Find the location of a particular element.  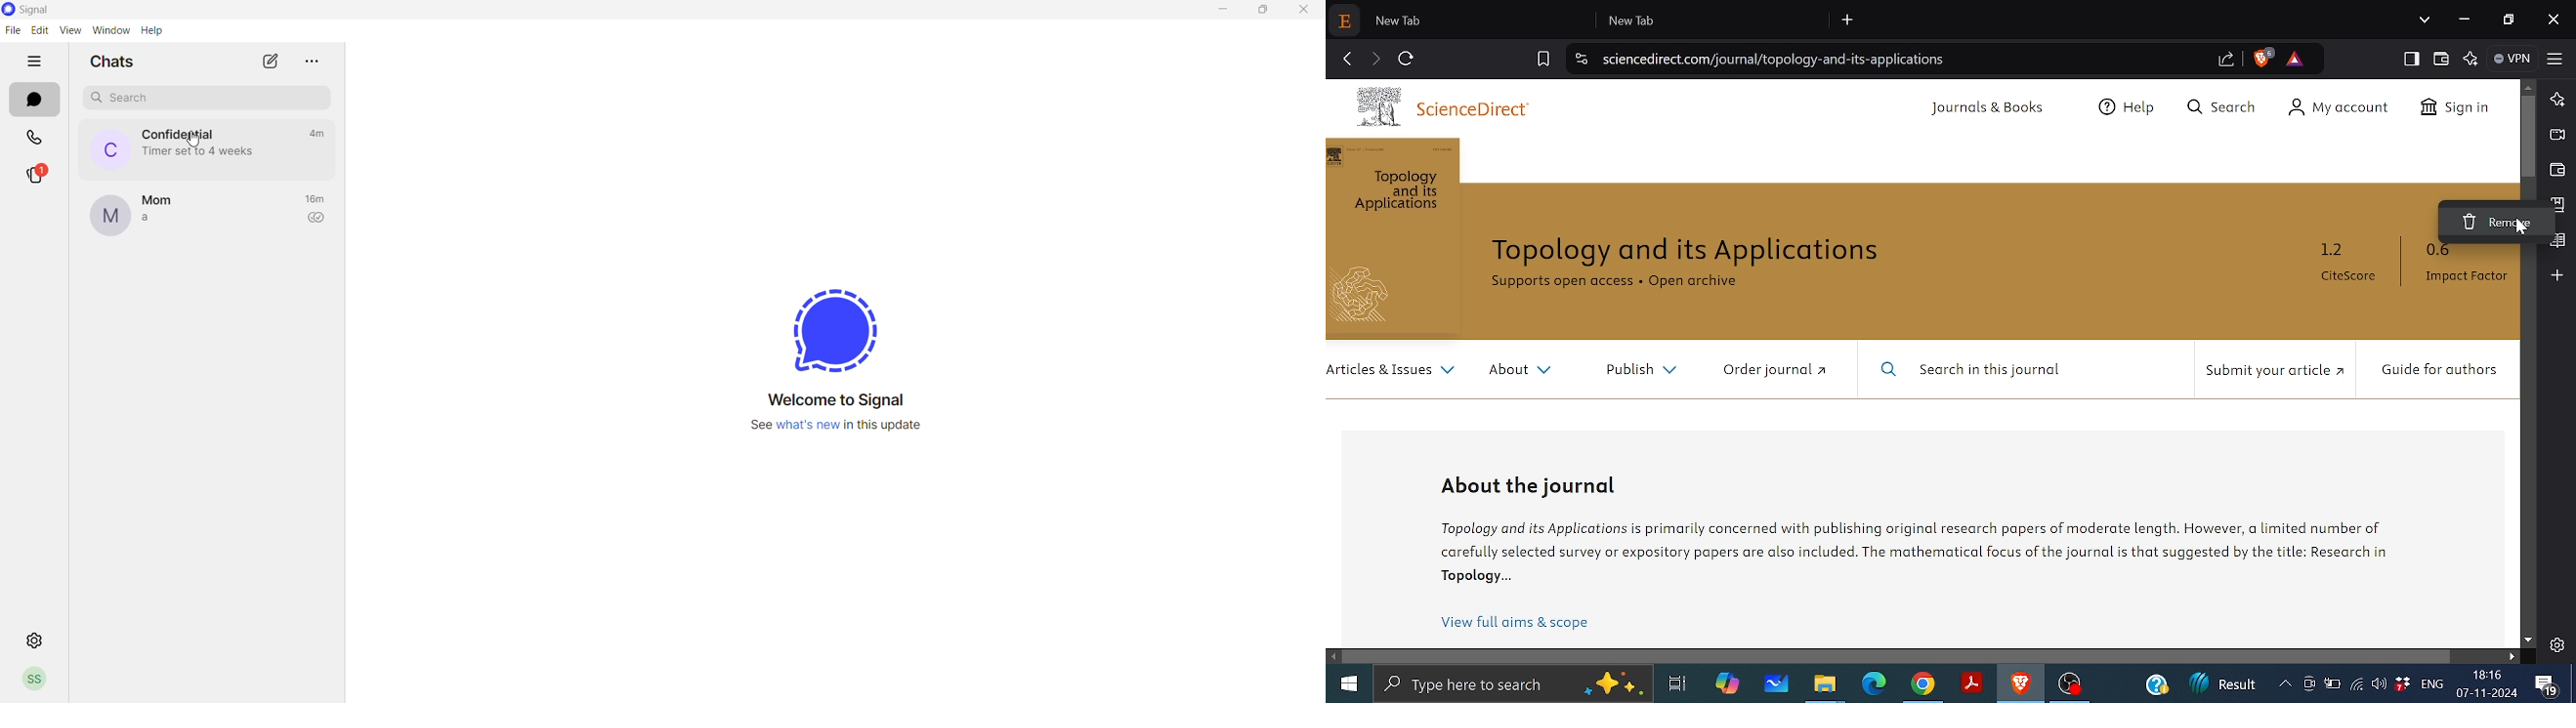

disappearing message notification is located at coordinates (198, 153).